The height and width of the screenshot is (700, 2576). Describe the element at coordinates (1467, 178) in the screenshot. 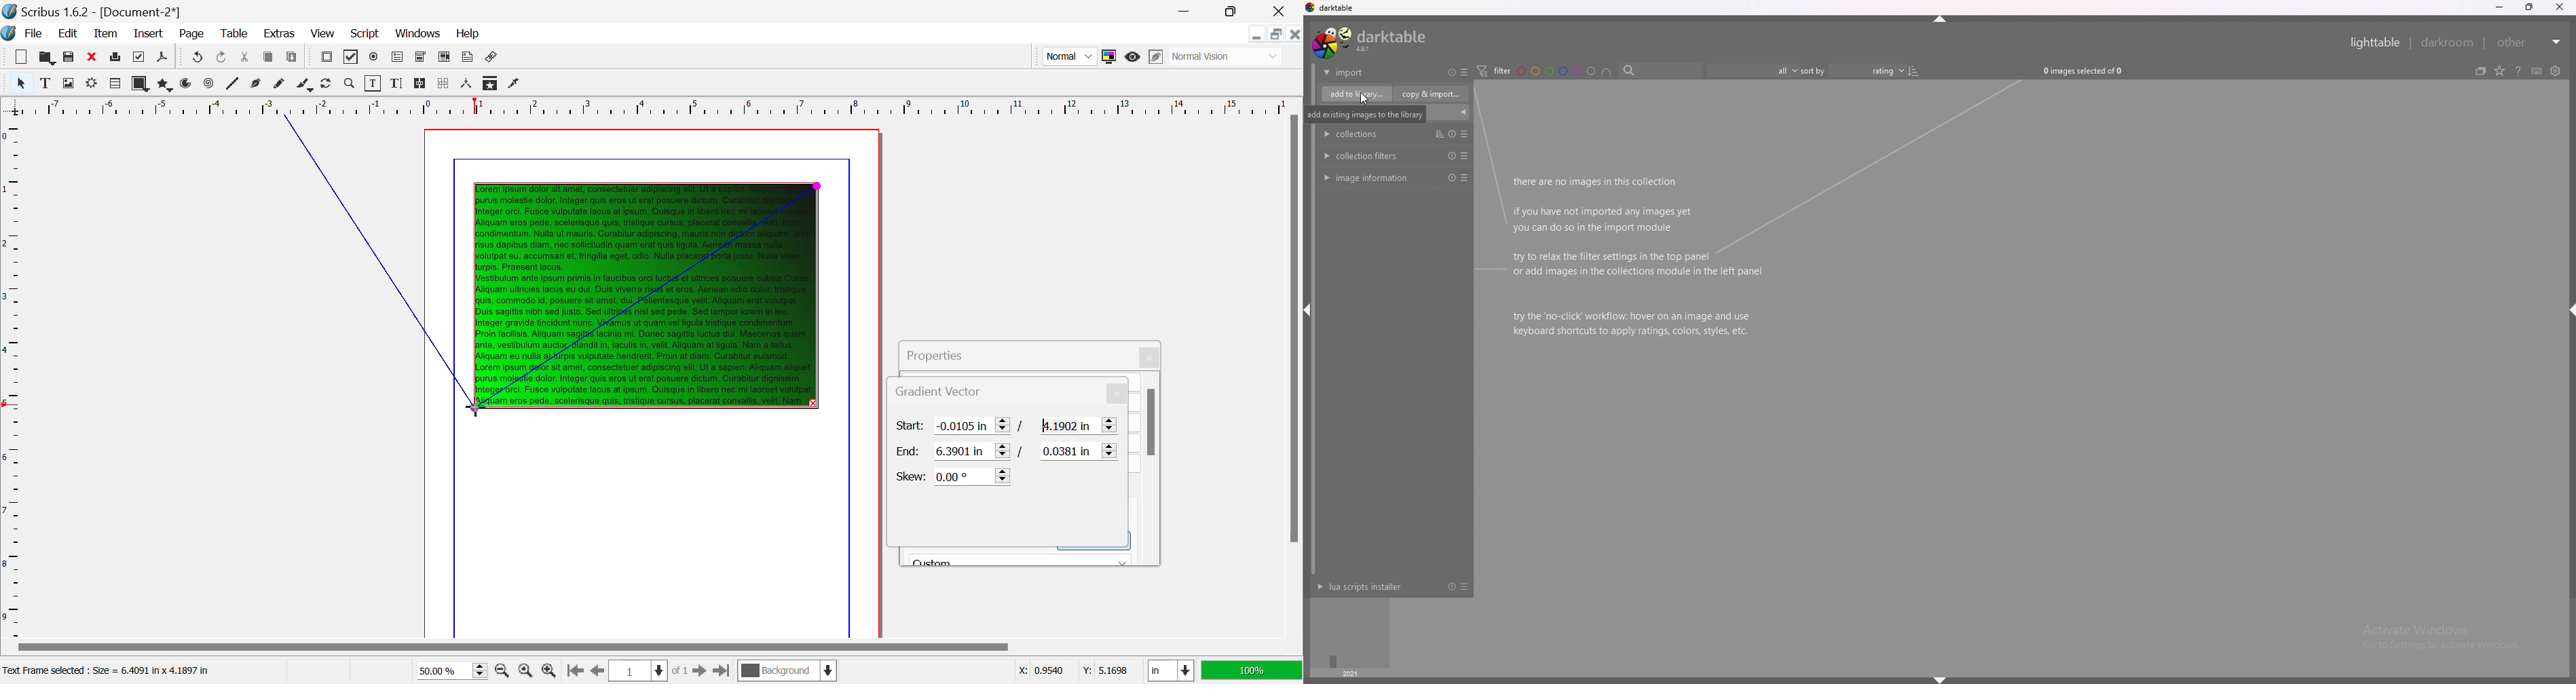

I see `presets` at that location.